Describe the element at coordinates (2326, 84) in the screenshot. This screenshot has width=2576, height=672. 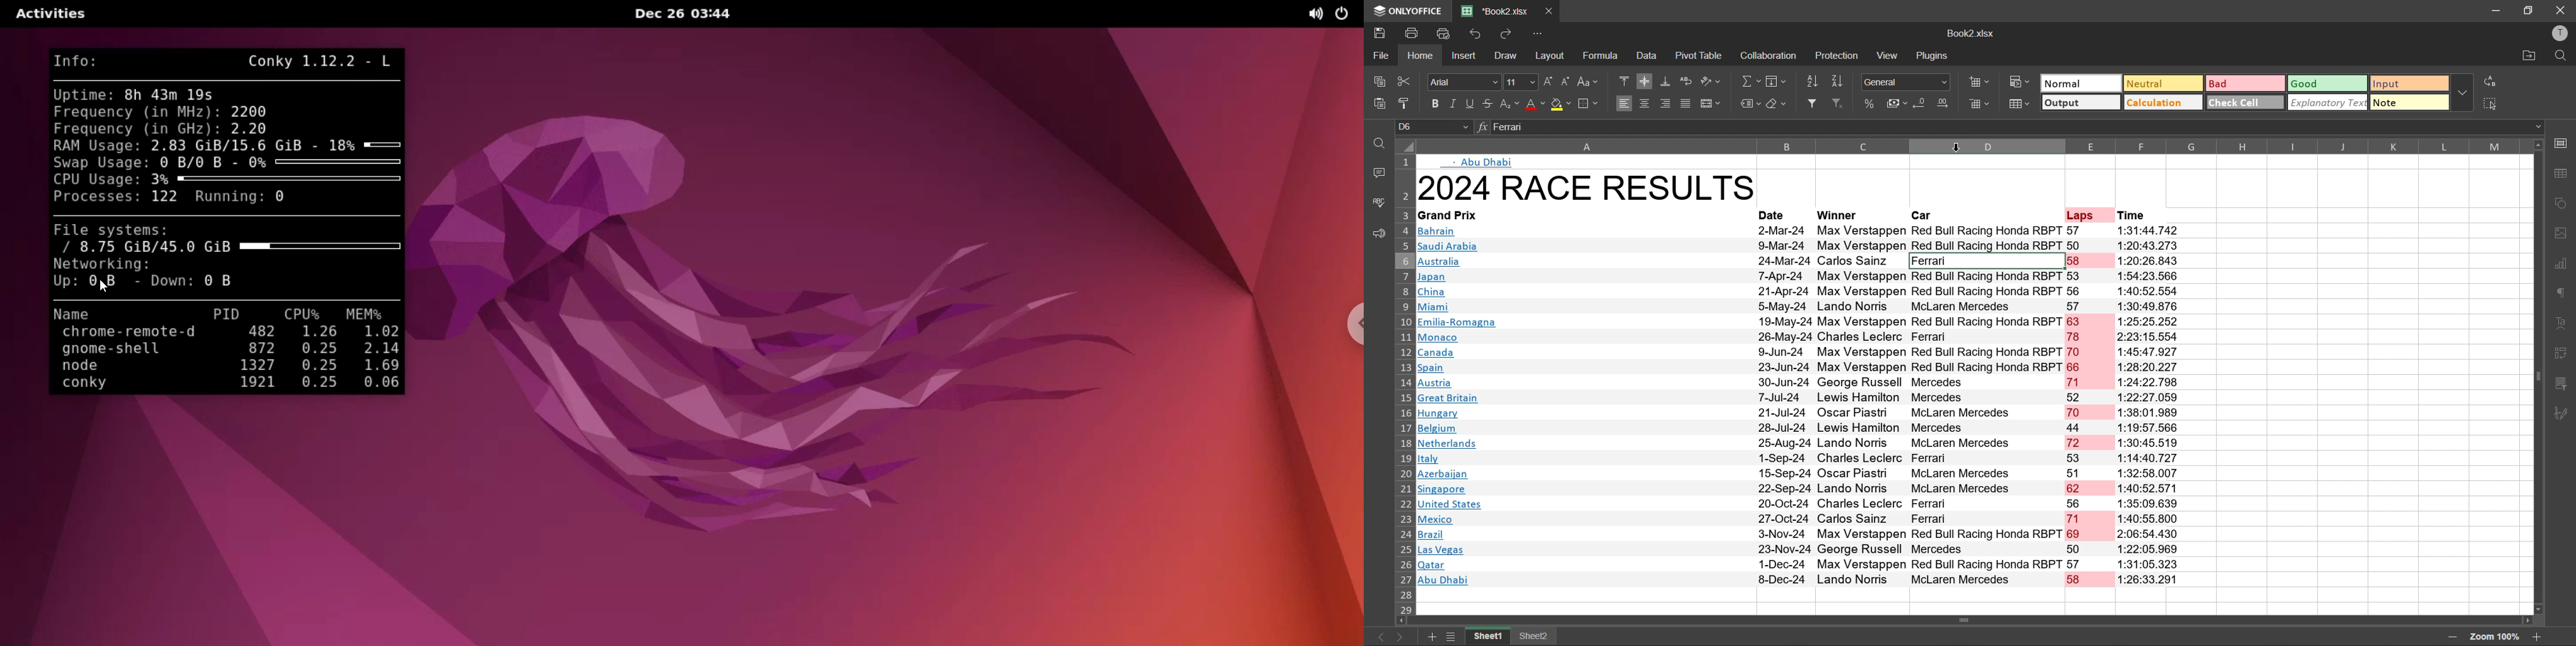
I see `good` at that location.